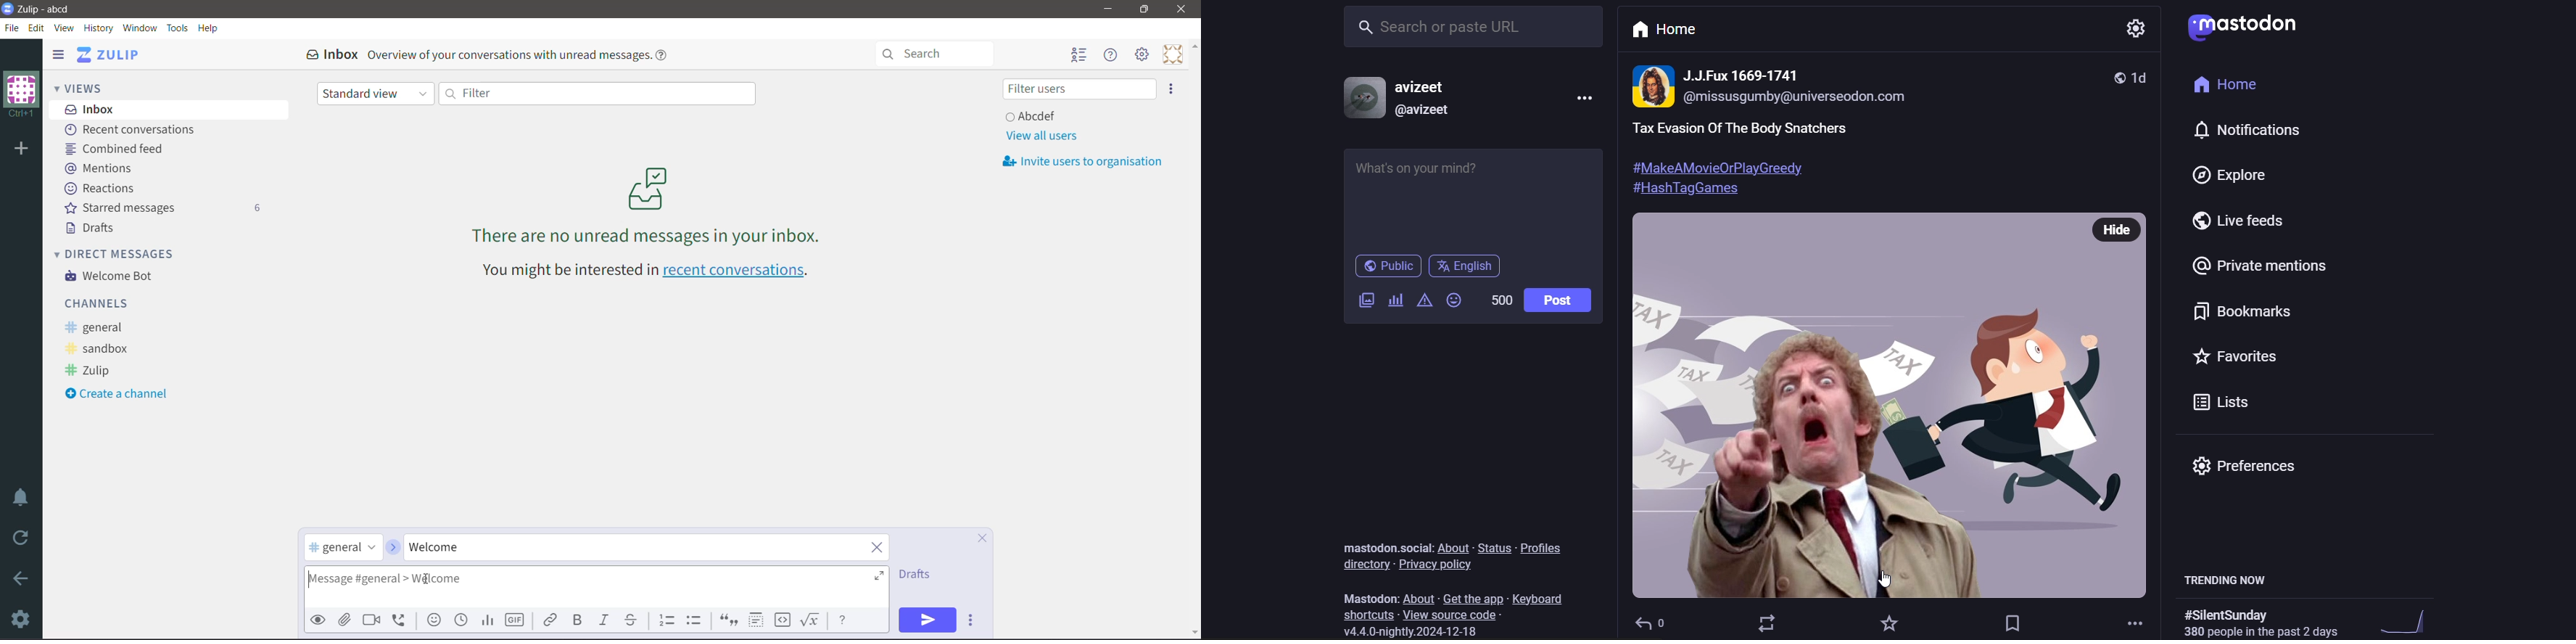  Describe the element at coordinates (514, 621) in the screenshot. I see `Add GIF` at that location.